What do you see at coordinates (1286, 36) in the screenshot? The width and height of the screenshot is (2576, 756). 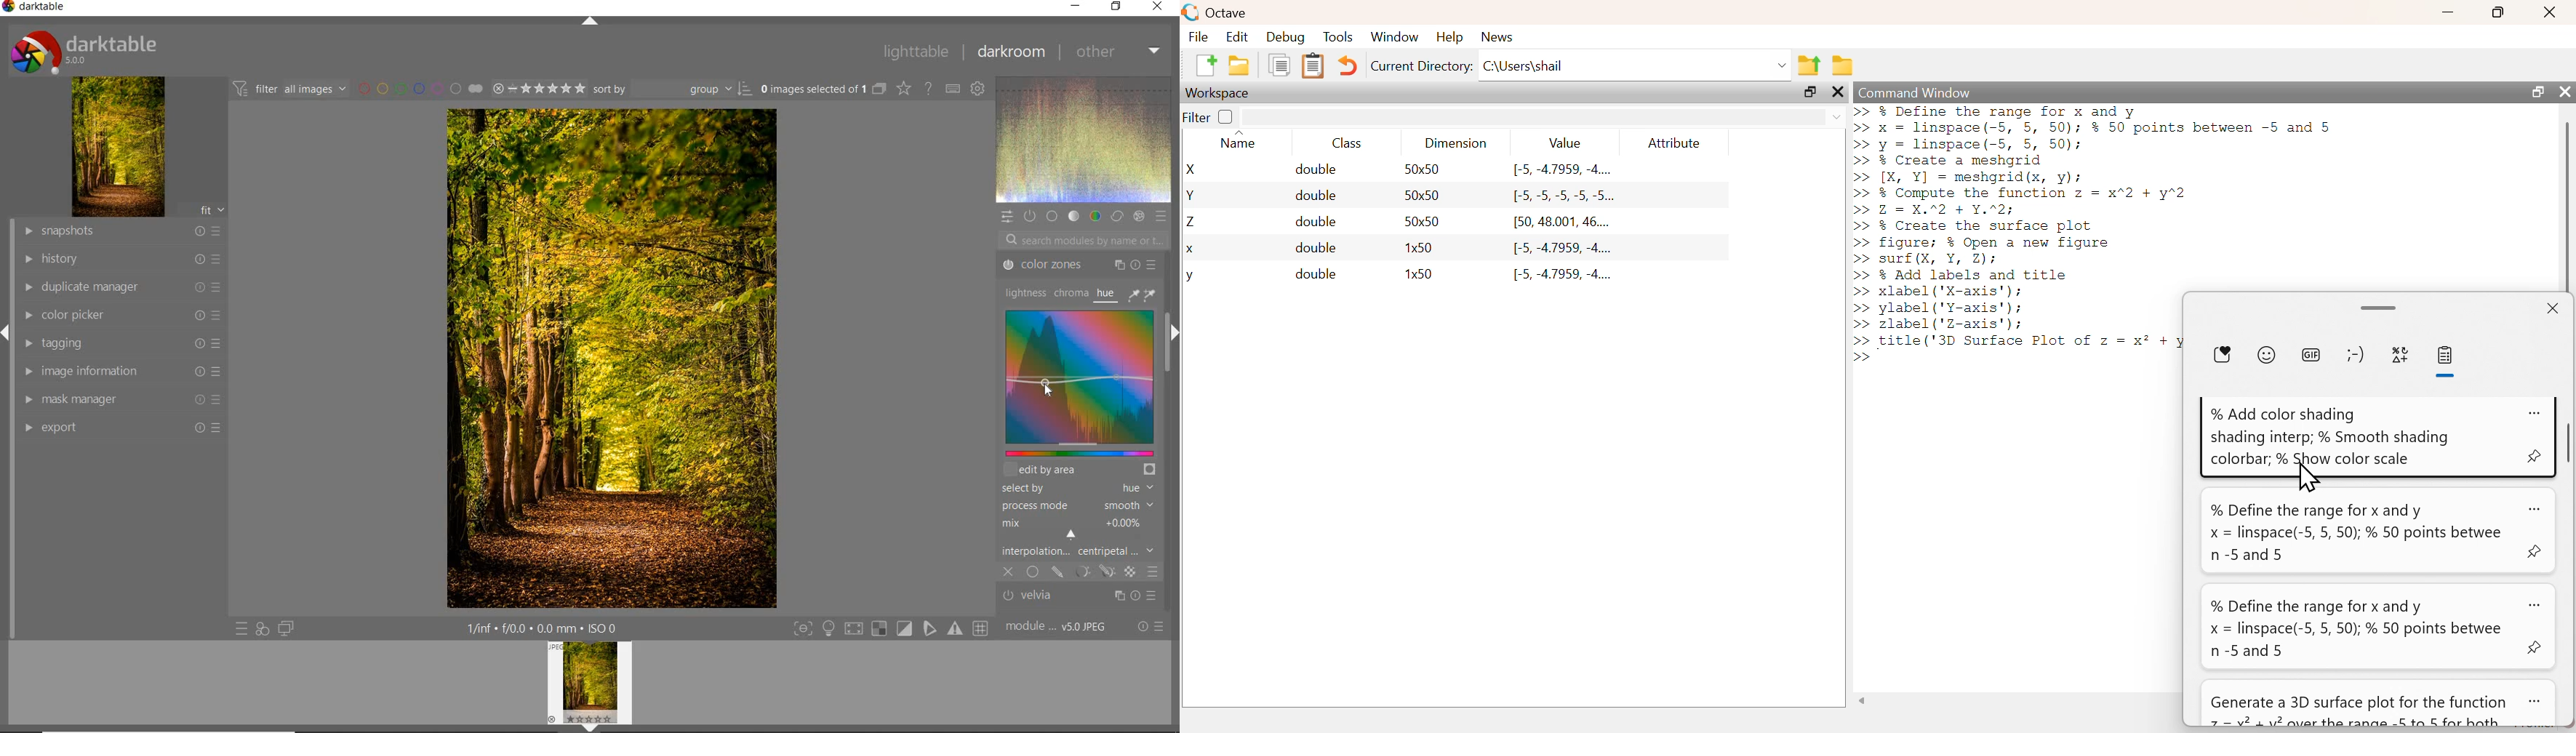 I see `Debug` at bounding box center [1286, 36].